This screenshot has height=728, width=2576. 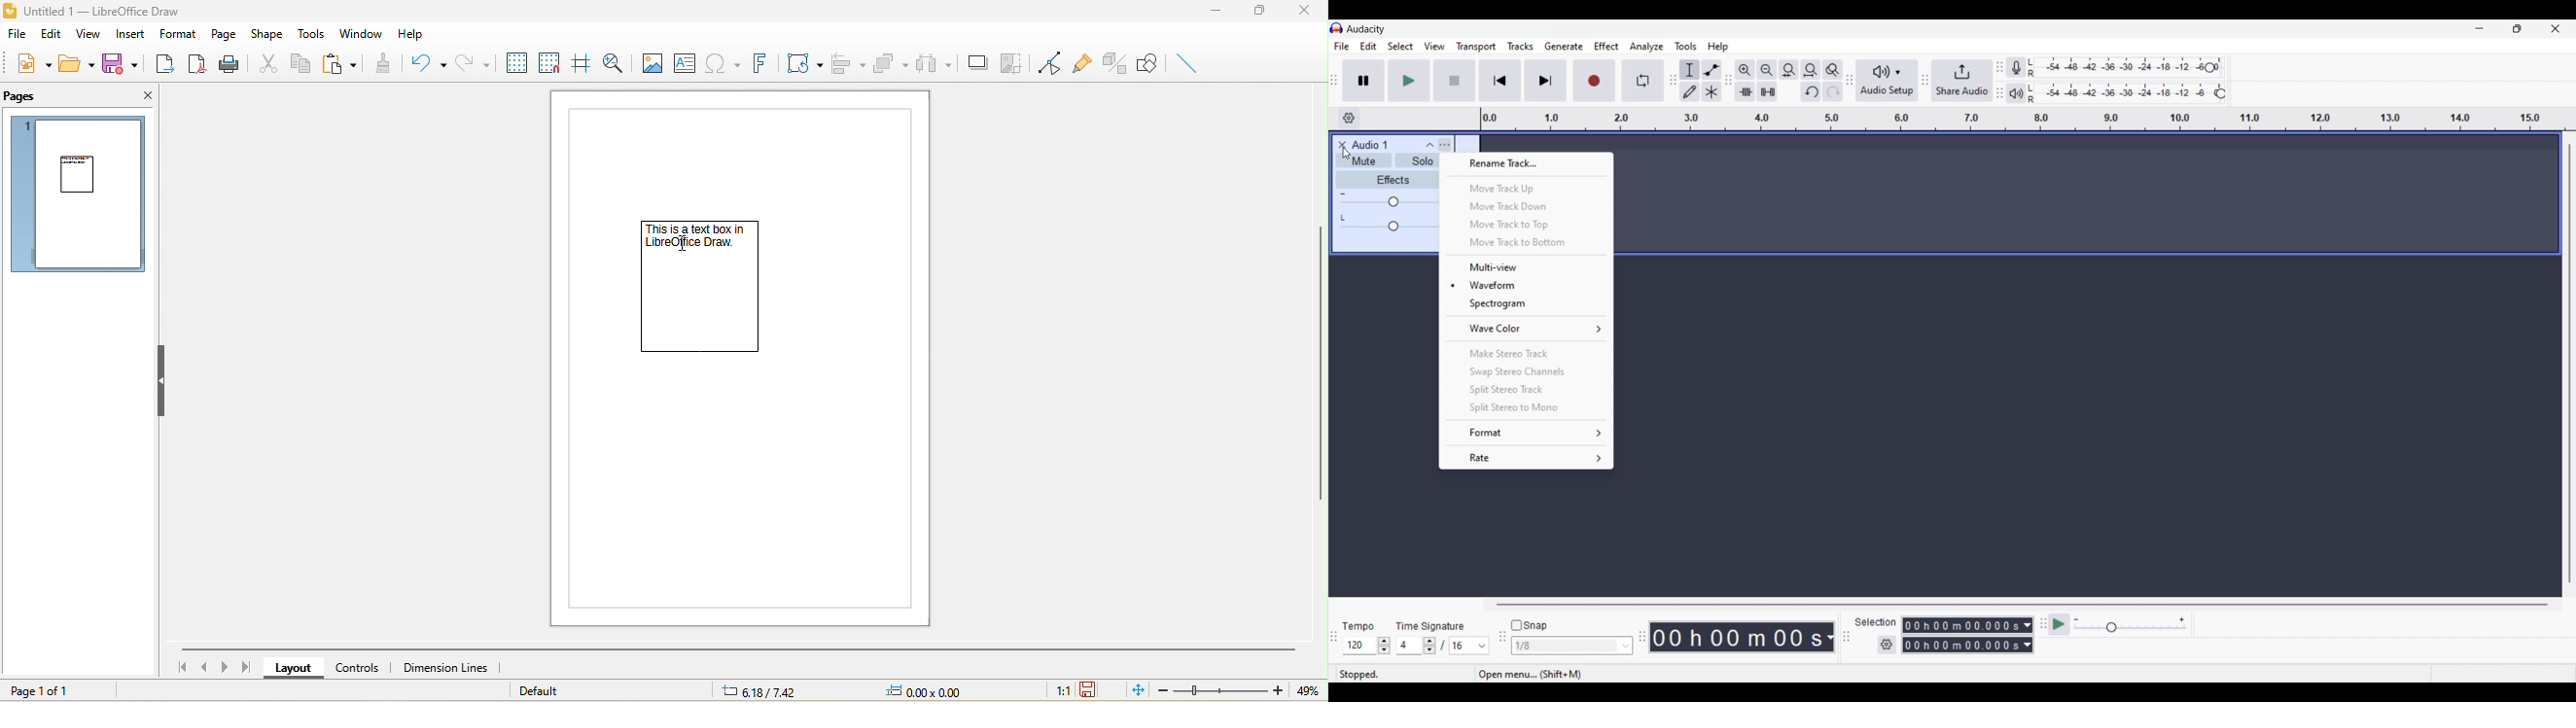 I want to click on Snap toggle, so click(x=1530, y=626).